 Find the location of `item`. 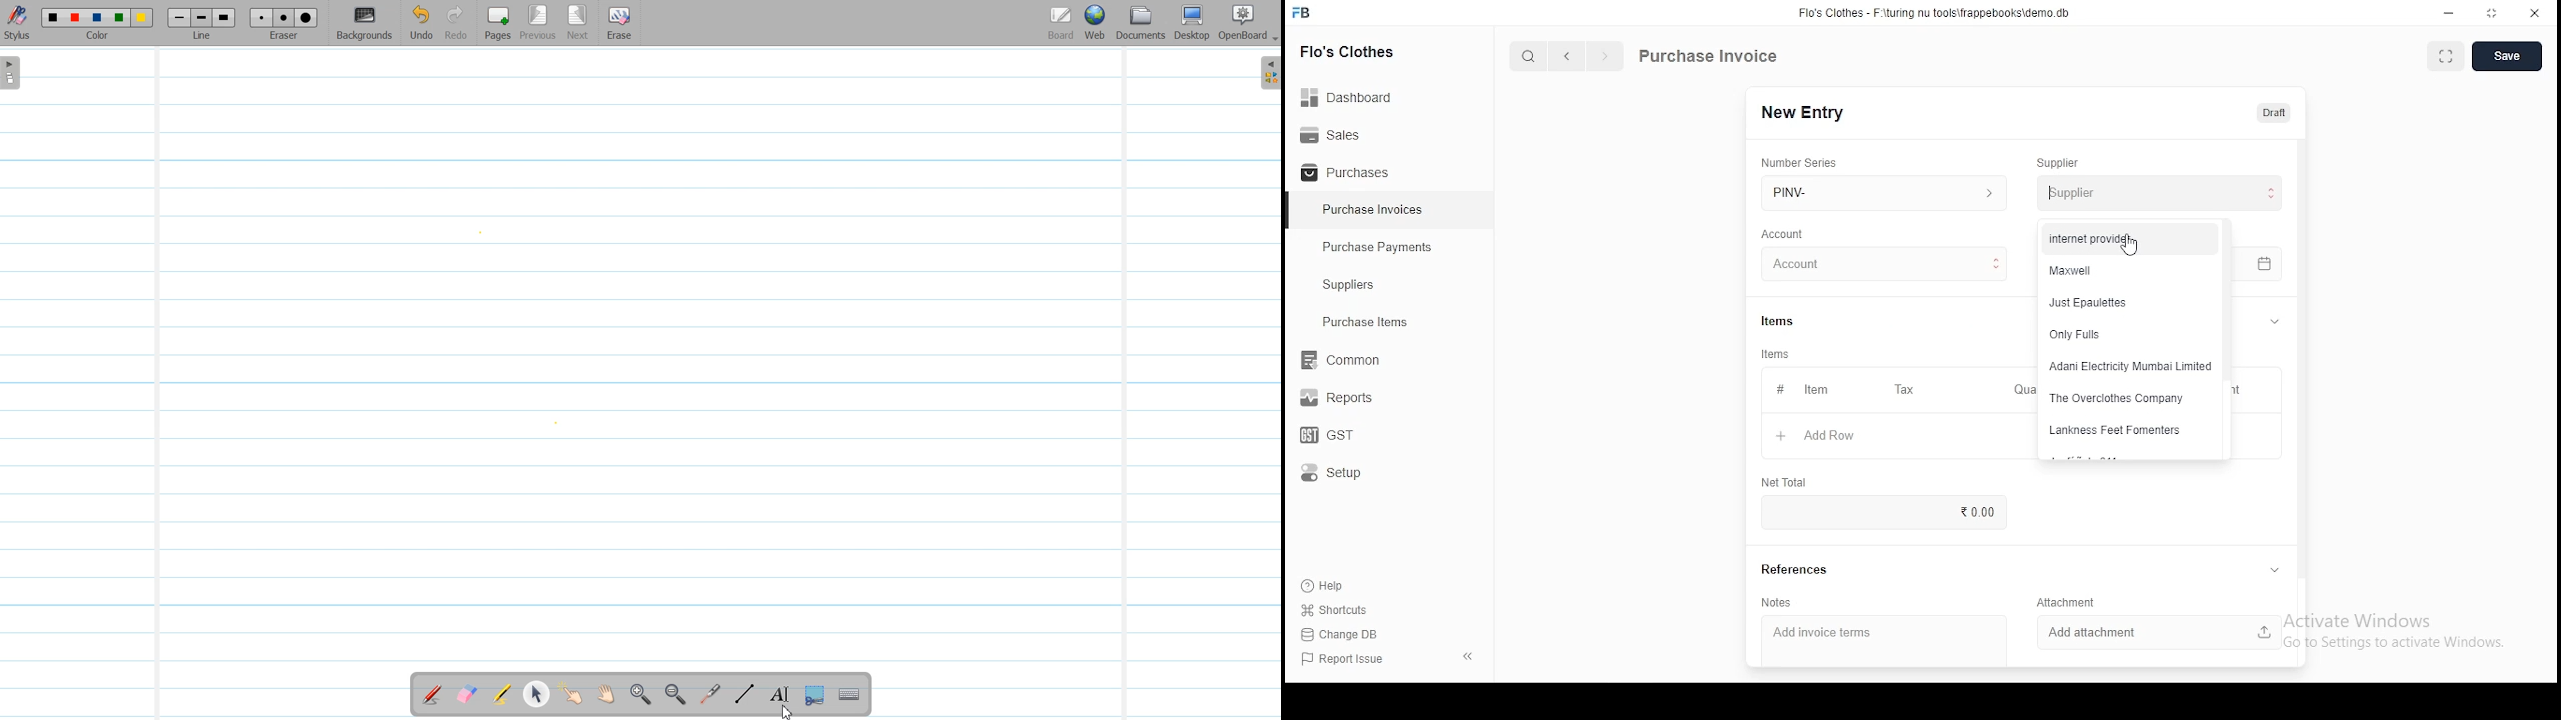

item is located at coordinates (1815, 391).